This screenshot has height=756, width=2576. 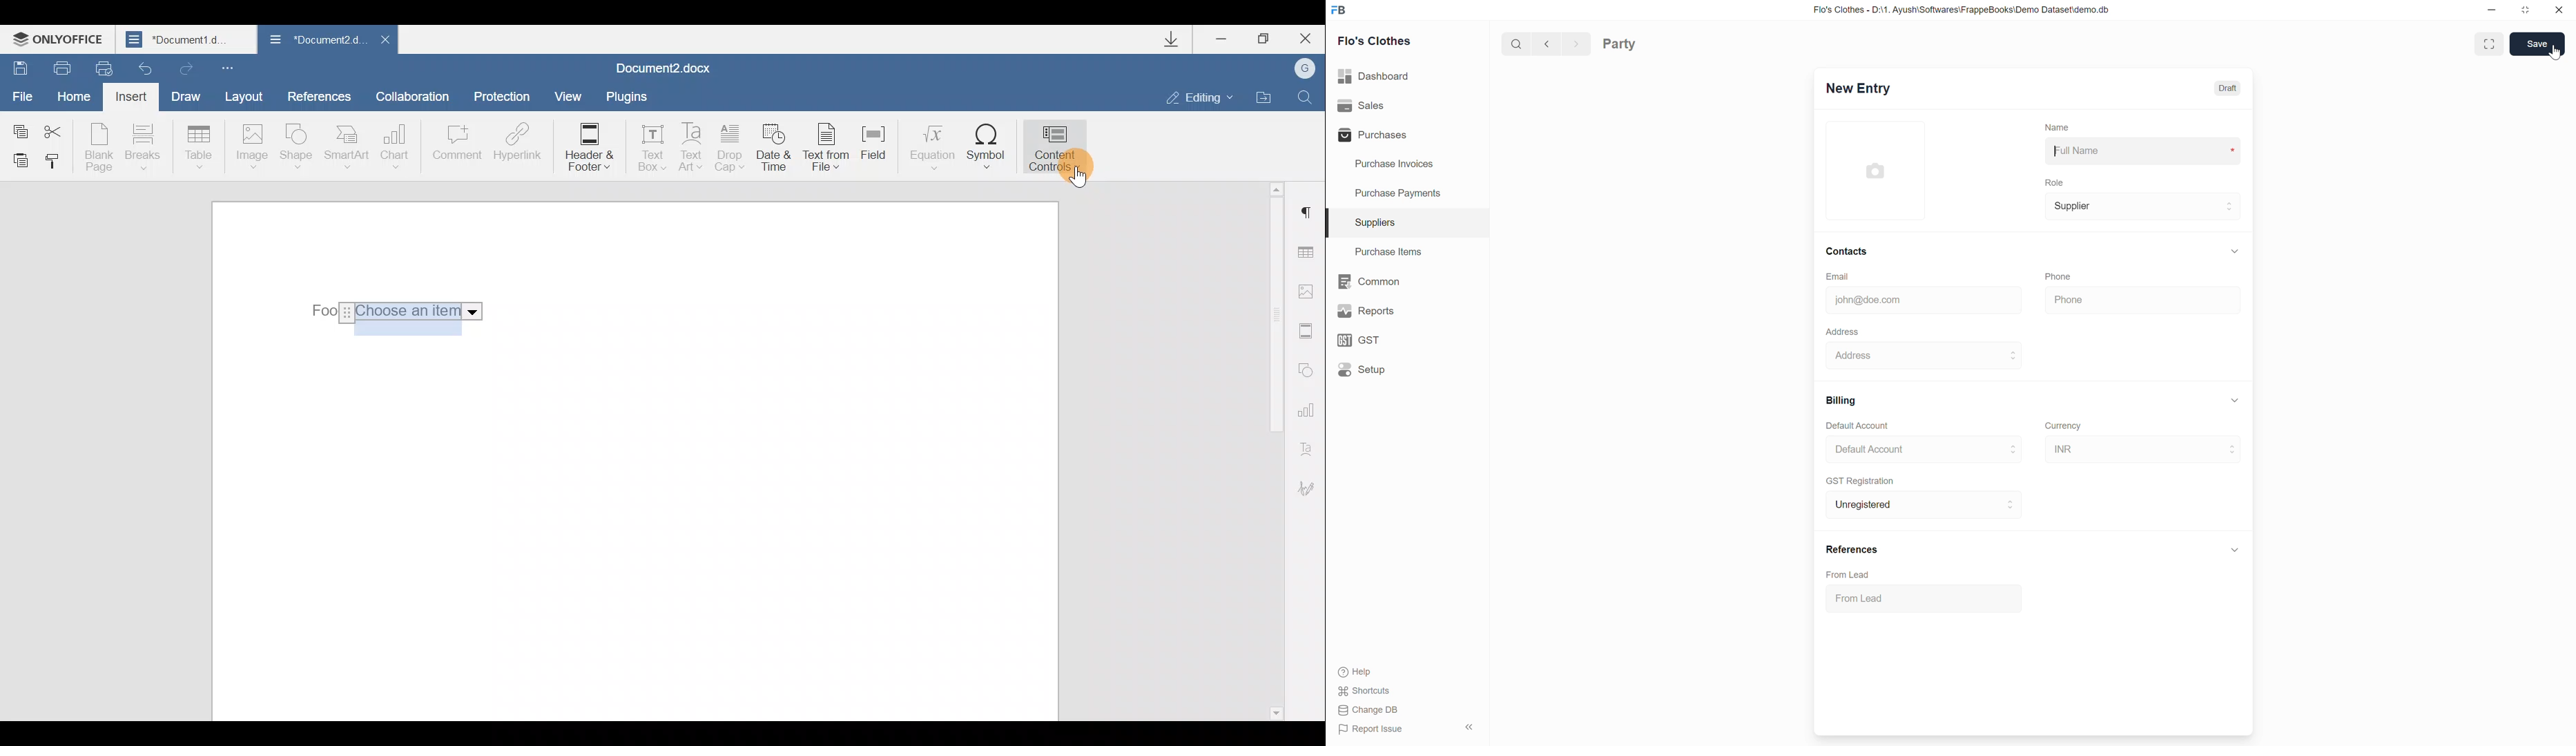 I want to click on ONLYOFFICE, so click(x=61, y=39).